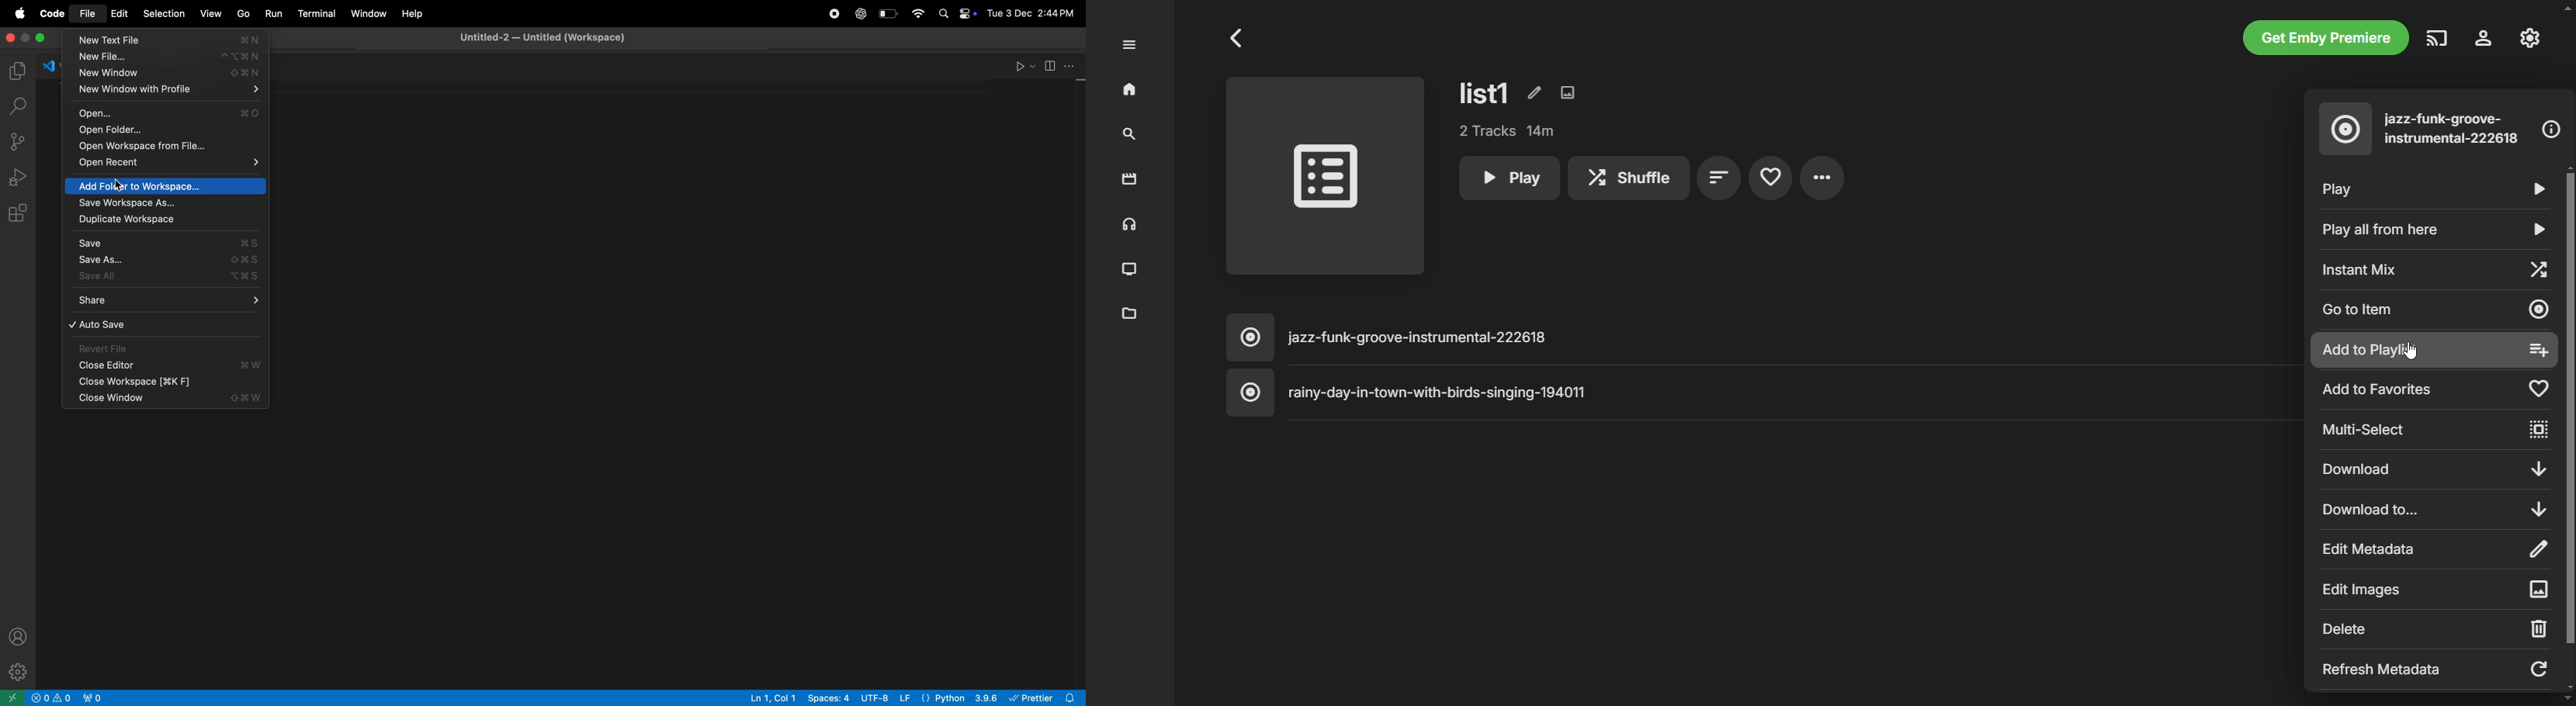 The image size is (2576, 728). Describe the element at coordinates (19, 109) in the screenshot. I see `search` at that location.